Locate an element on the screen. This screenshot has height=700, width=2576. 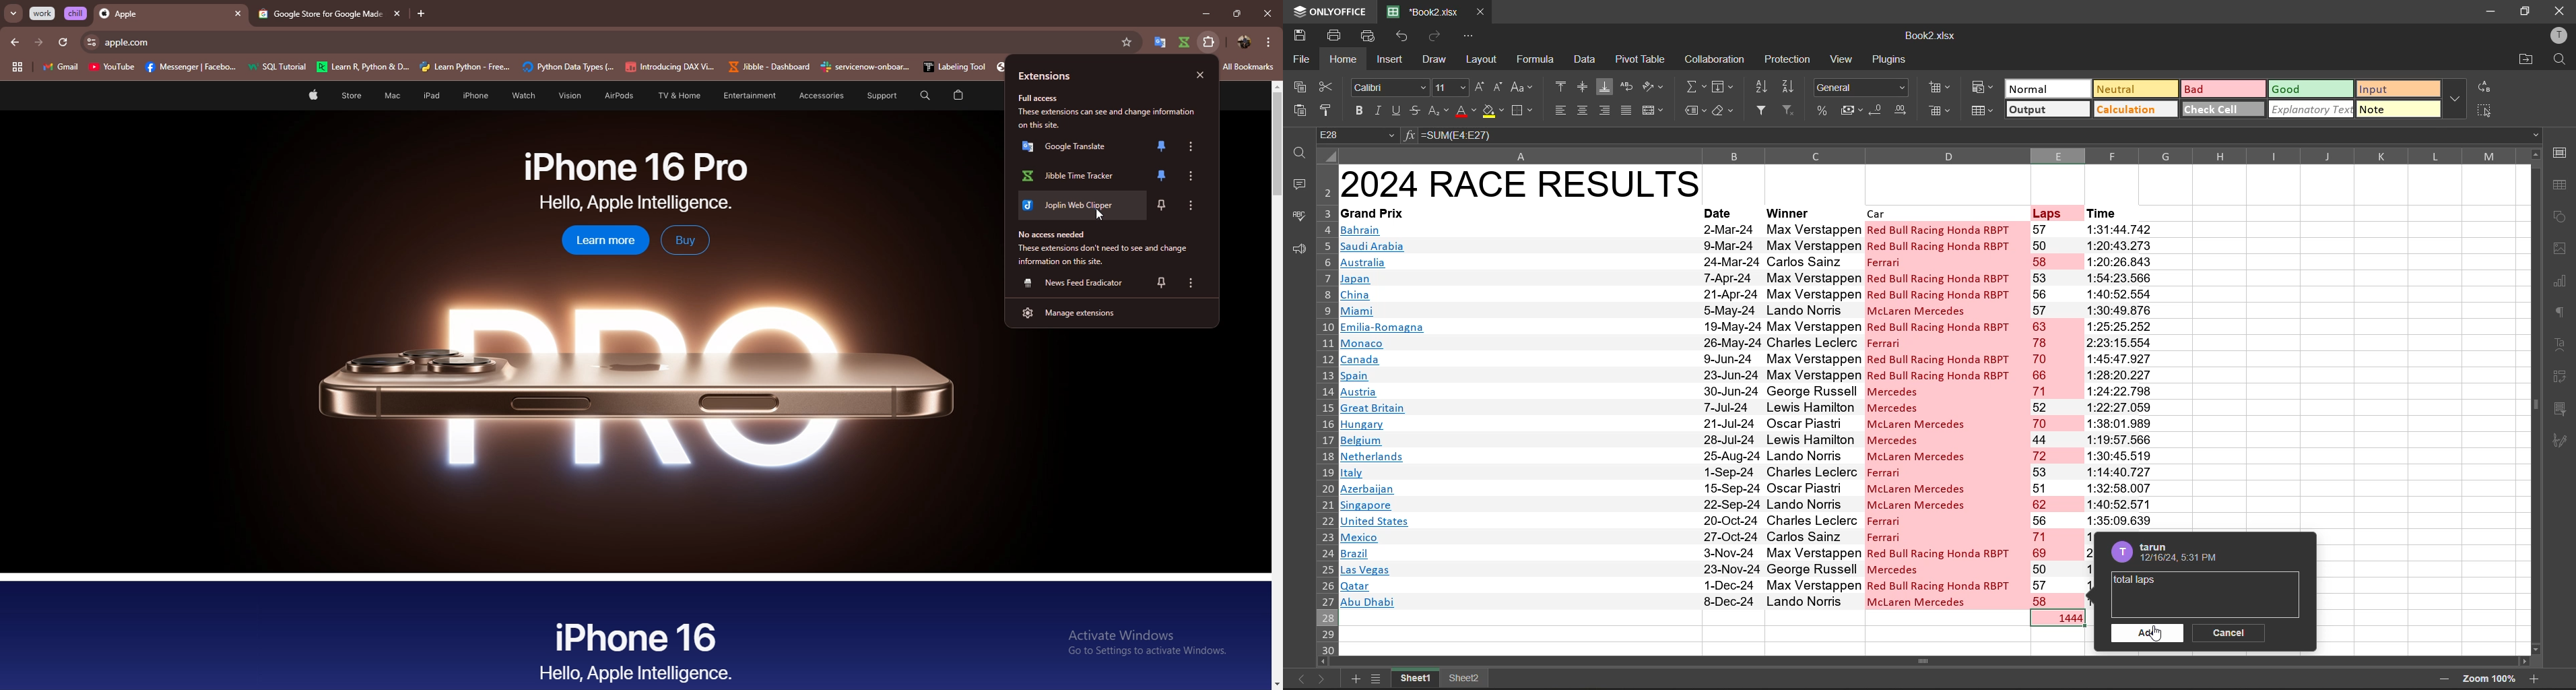
add tab is located at coordinates (422, 14).